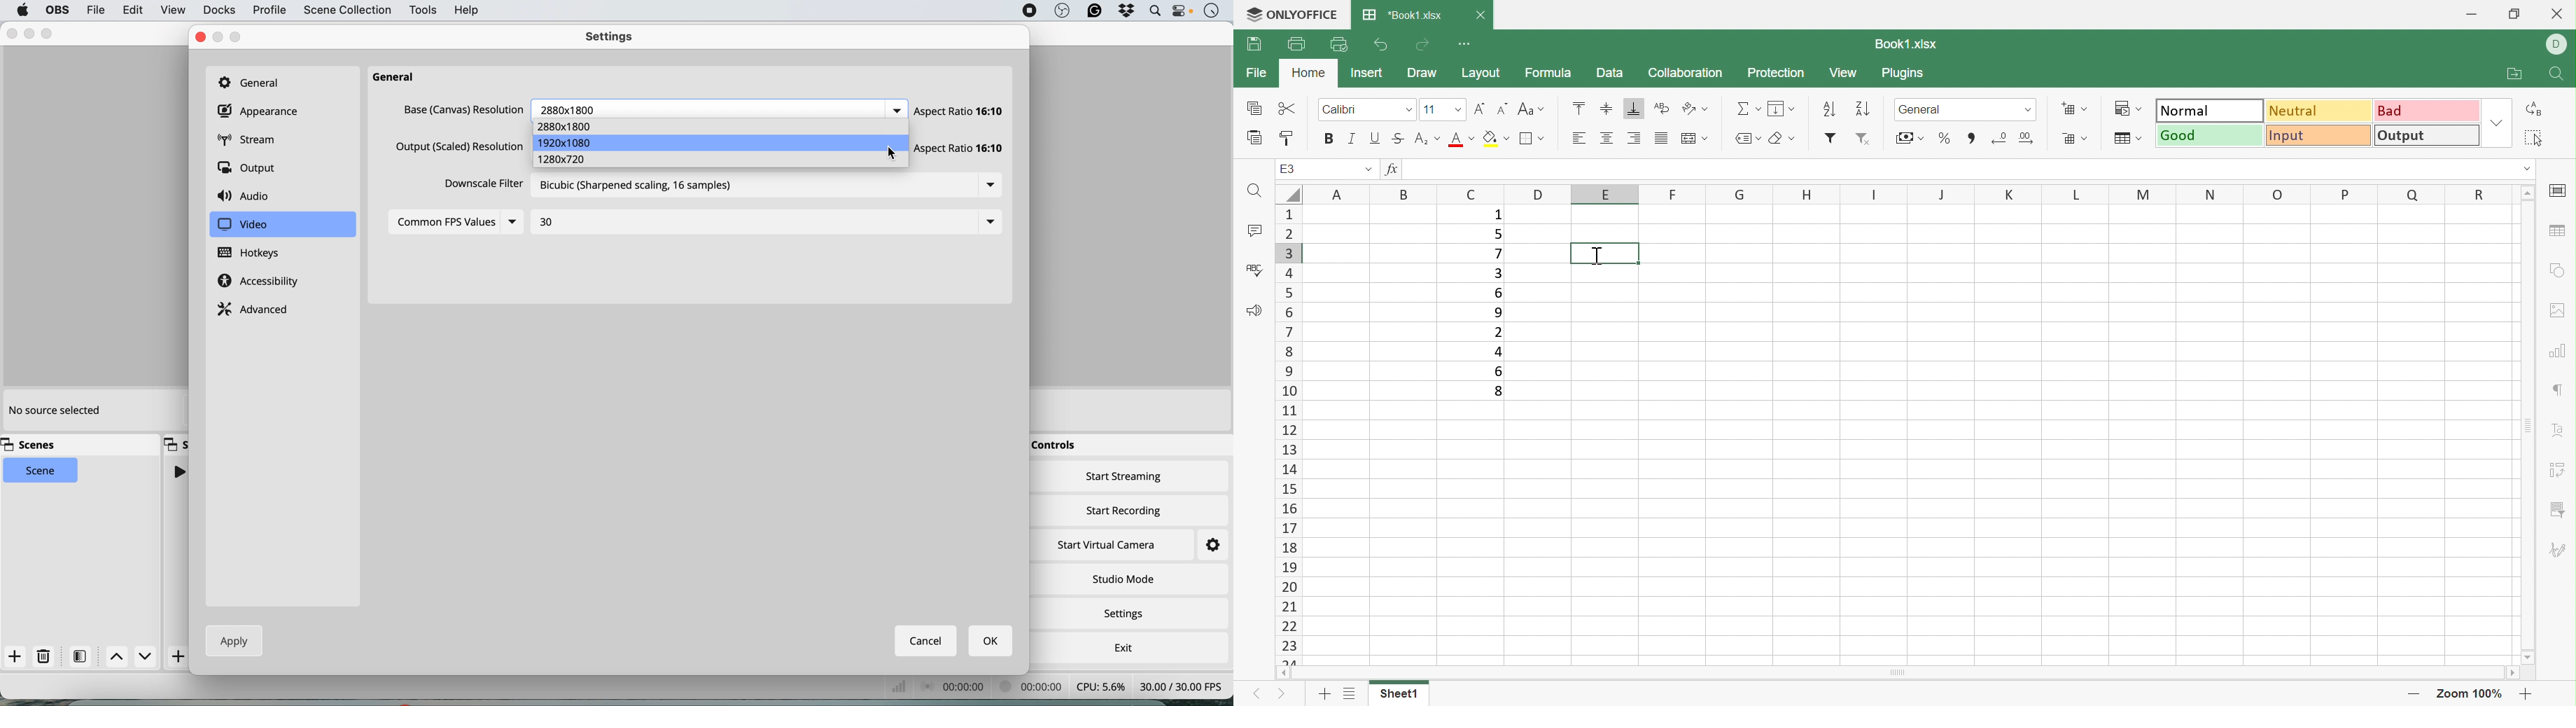 This screenshot has height=728, width=2576. I want to click on Align Bottom, so click(1636, 111).